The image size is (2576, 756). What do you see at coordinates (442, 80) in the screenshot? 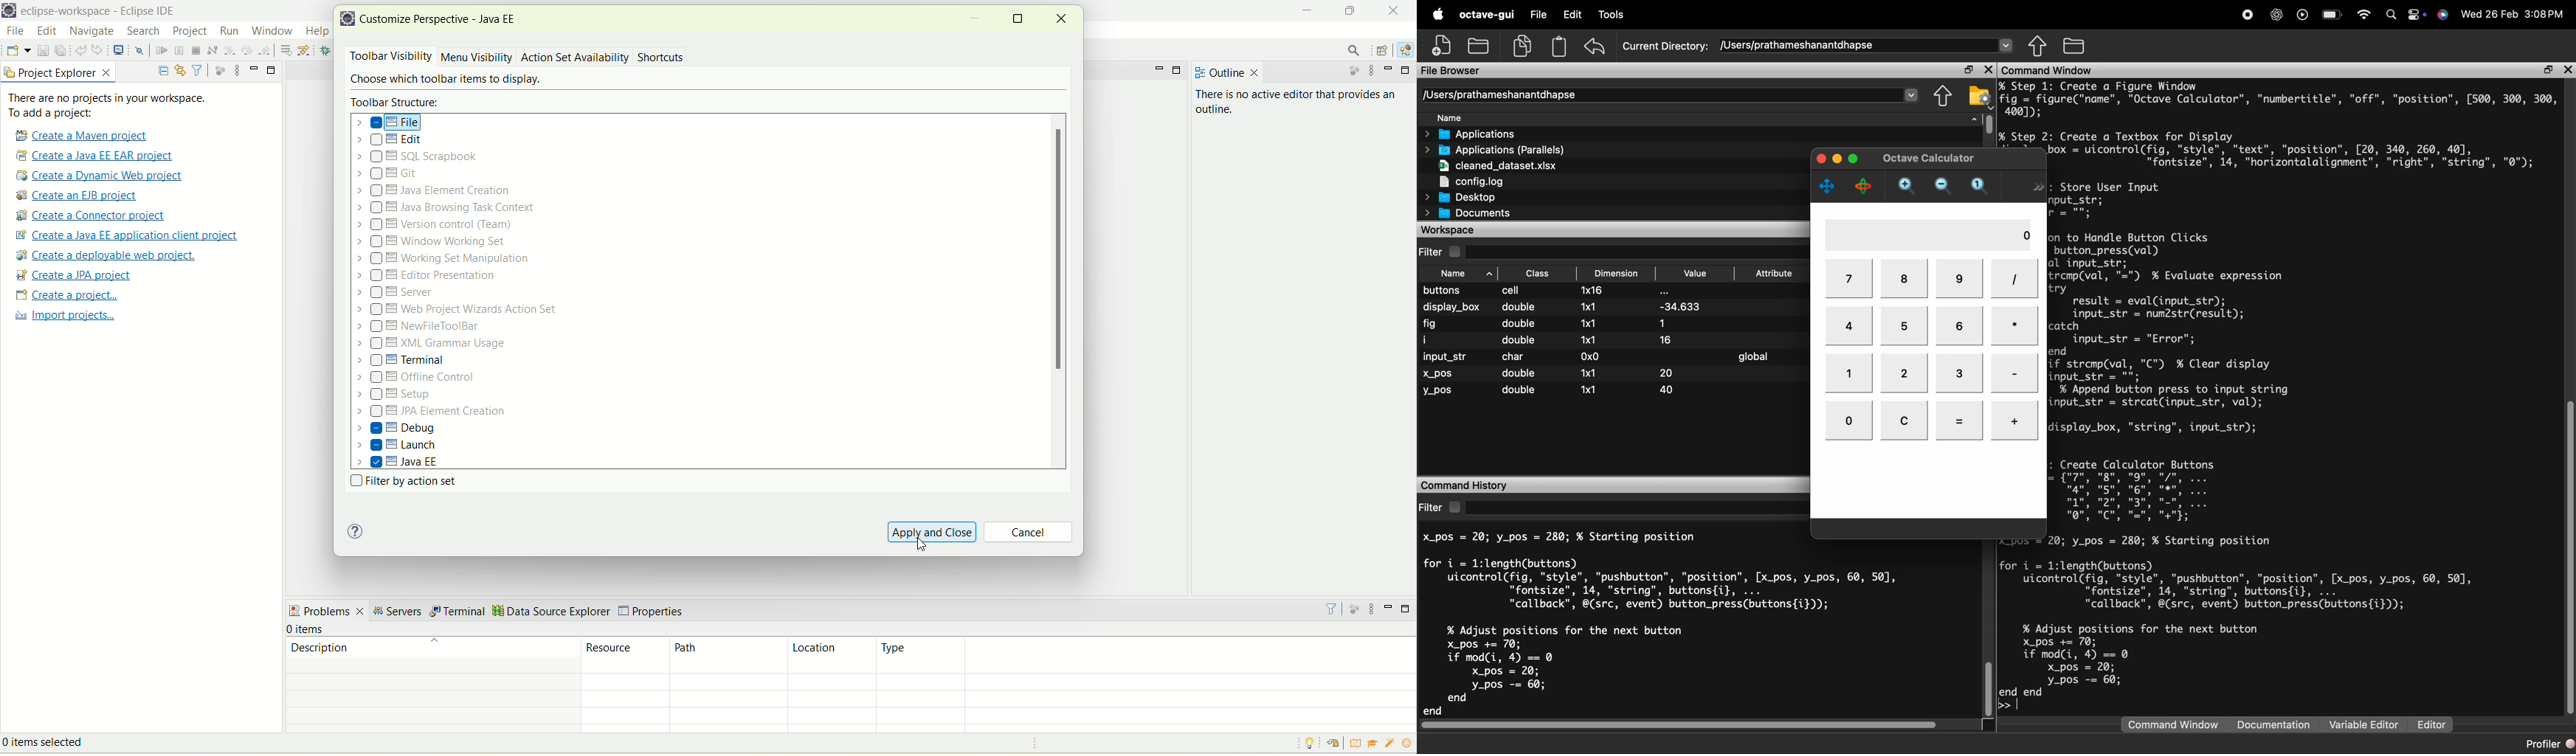
I see `toolbar items to display` at bounding box center [442, 80].